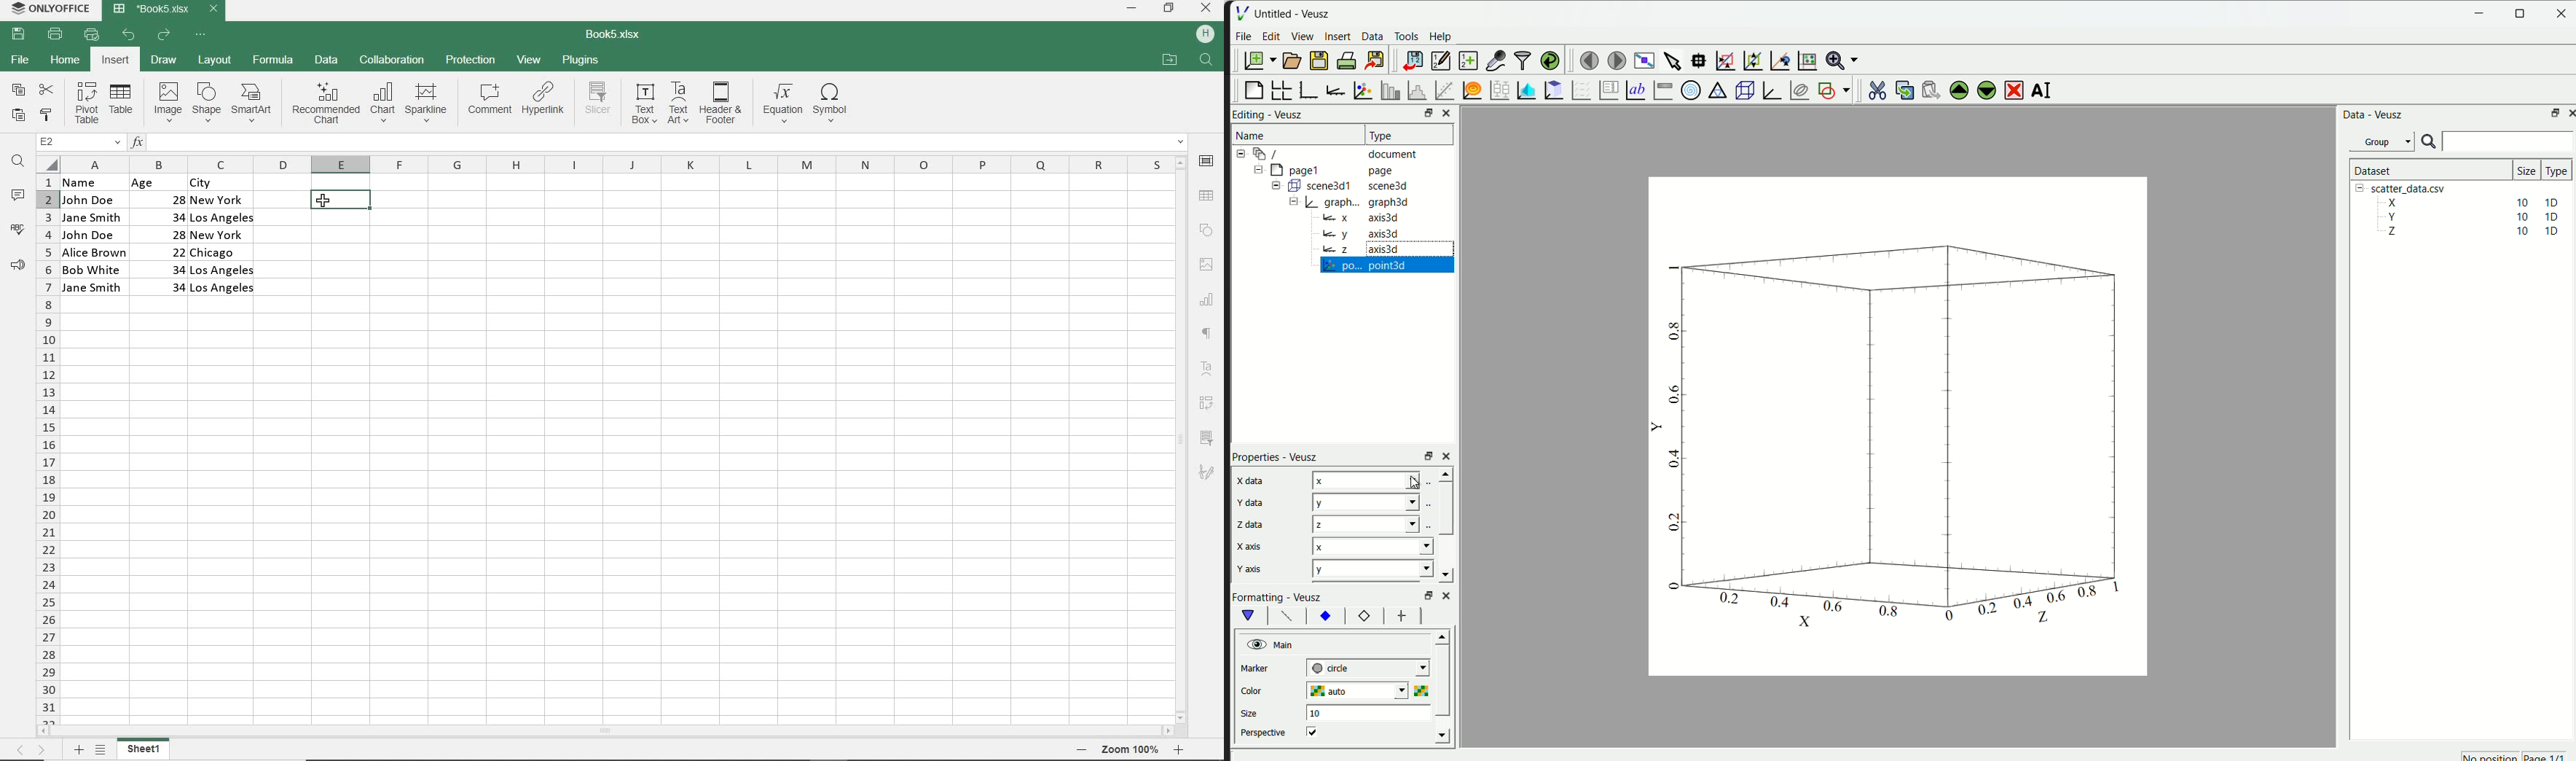 Image resolution: width=2576 pixels, height=784 pixels. I want to click on SPELL CHECKER, so click(17, 233).